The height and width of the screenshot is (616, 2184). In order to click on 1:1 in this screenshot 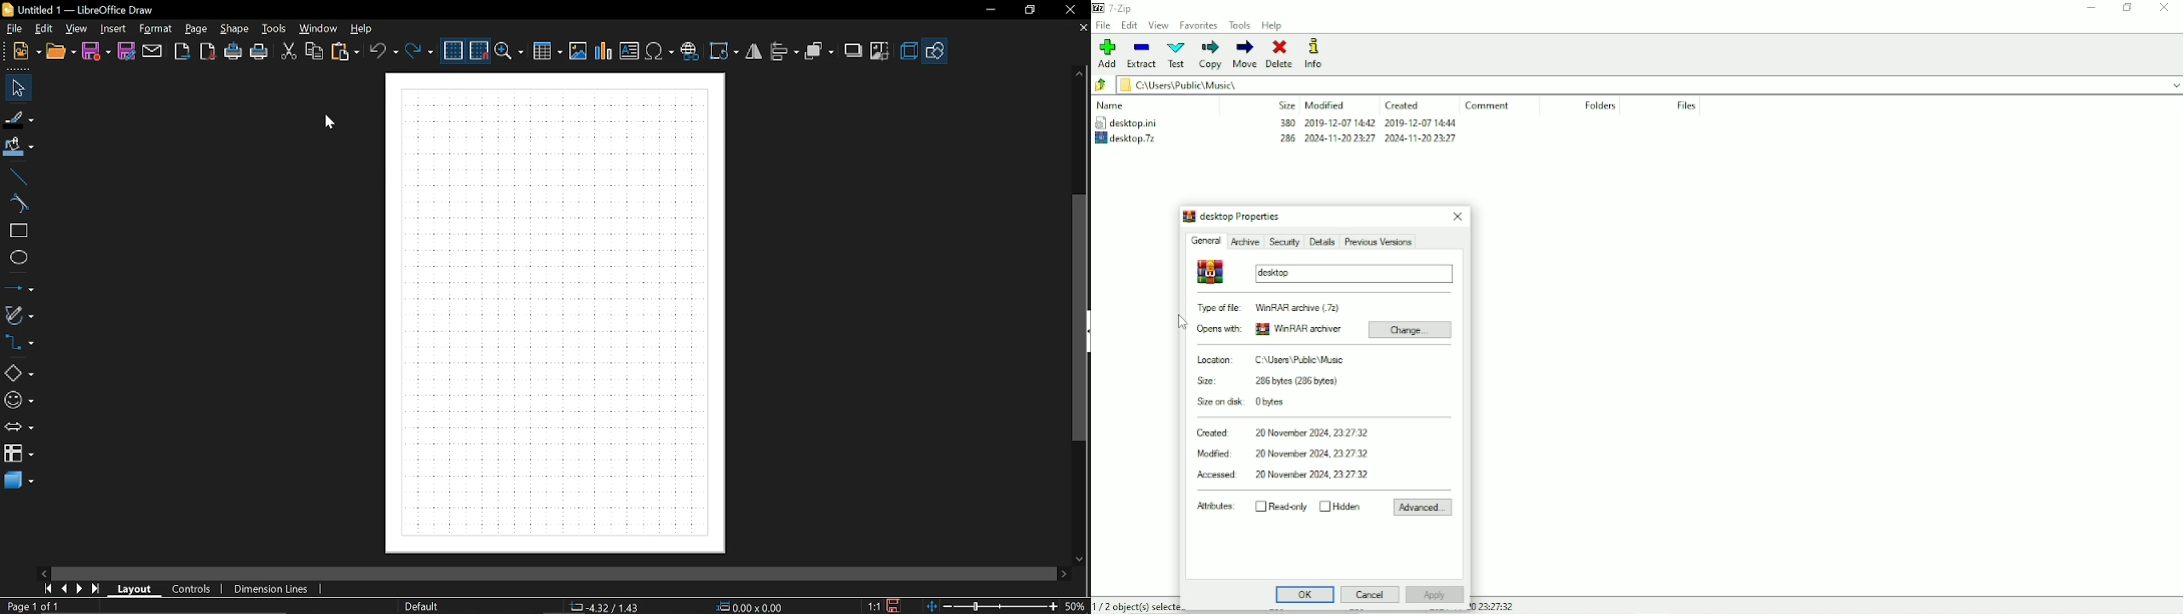, I will do `click(875, 605)`.